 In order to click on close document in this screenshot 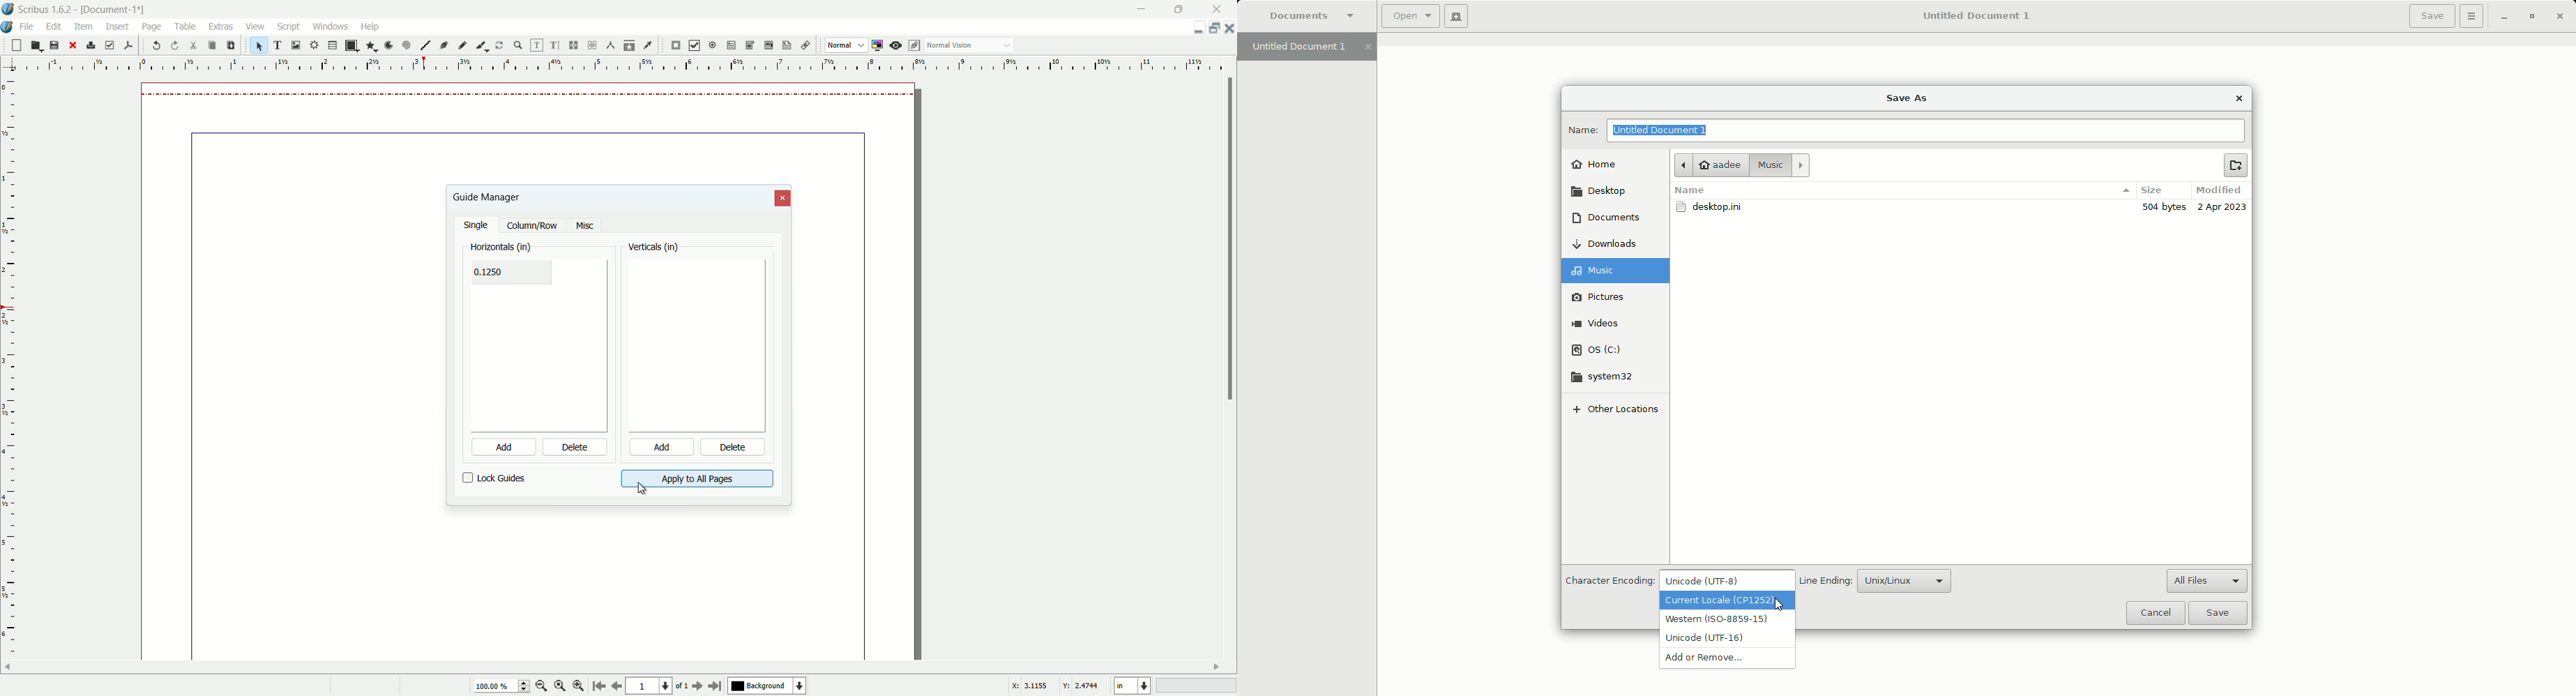, I will do `click(1230, 28)`.